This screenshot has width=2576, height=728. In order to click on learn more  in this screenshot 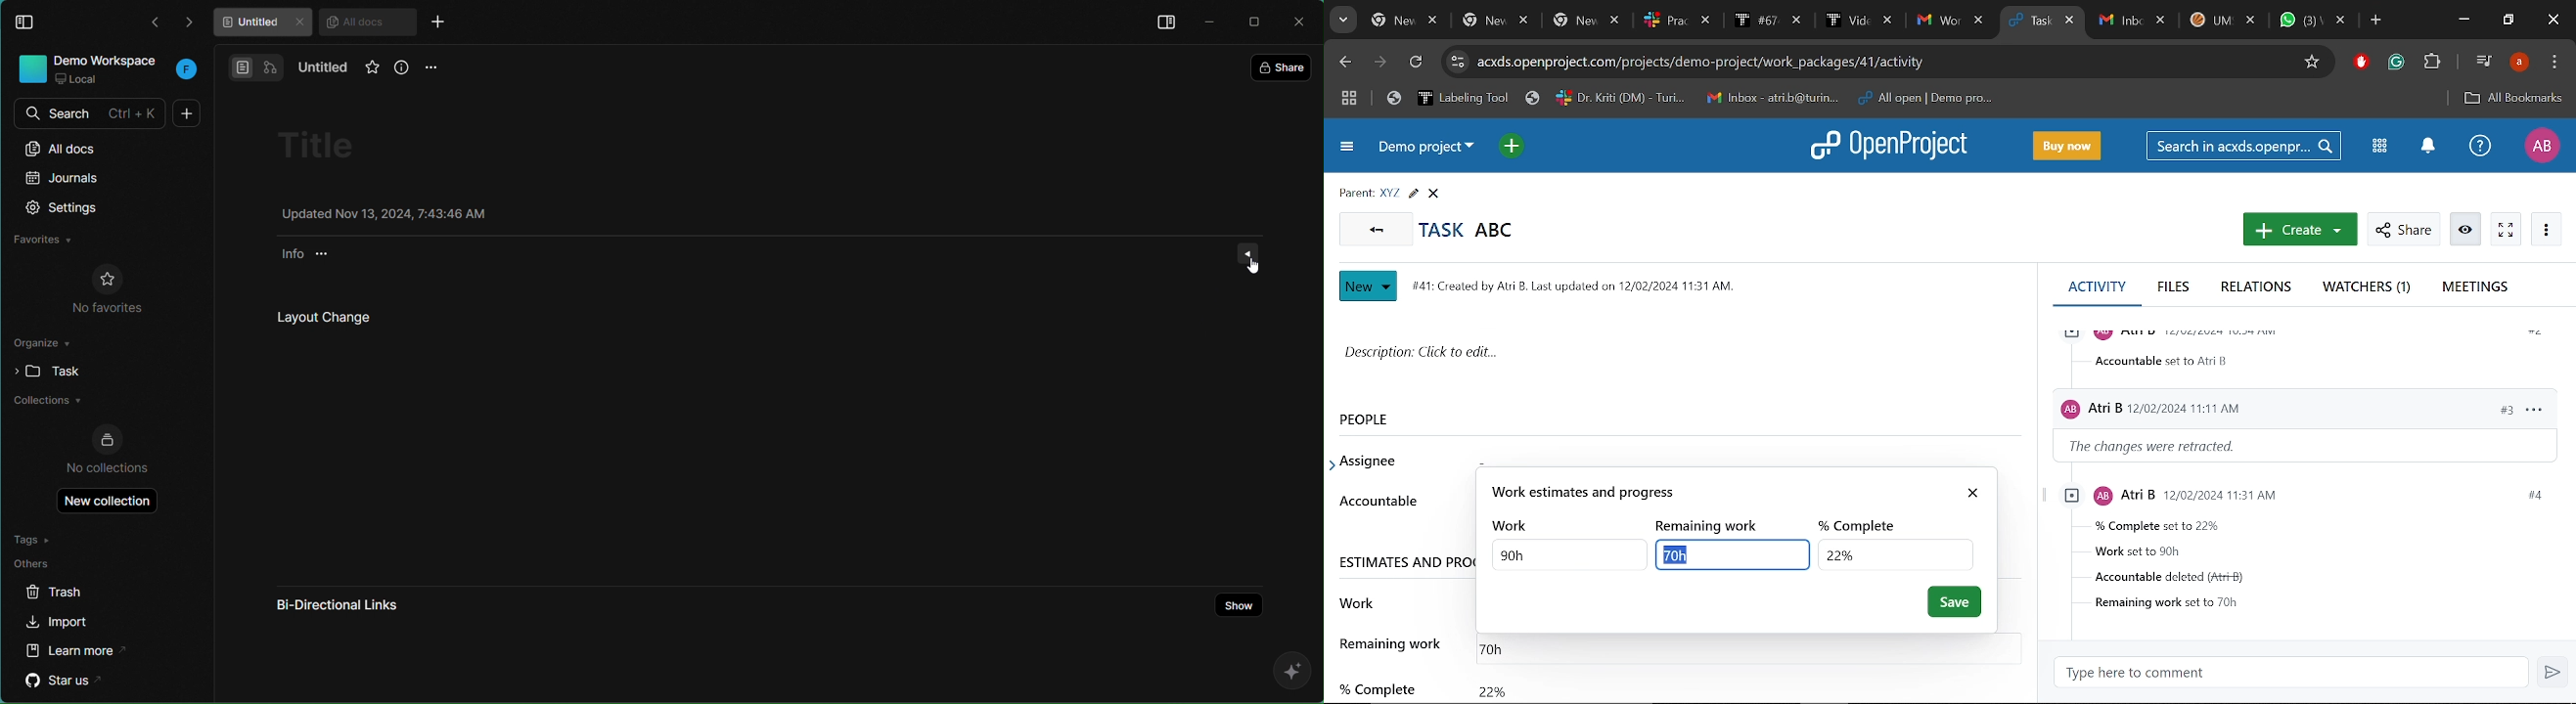, I will do `click(78, 649)`.